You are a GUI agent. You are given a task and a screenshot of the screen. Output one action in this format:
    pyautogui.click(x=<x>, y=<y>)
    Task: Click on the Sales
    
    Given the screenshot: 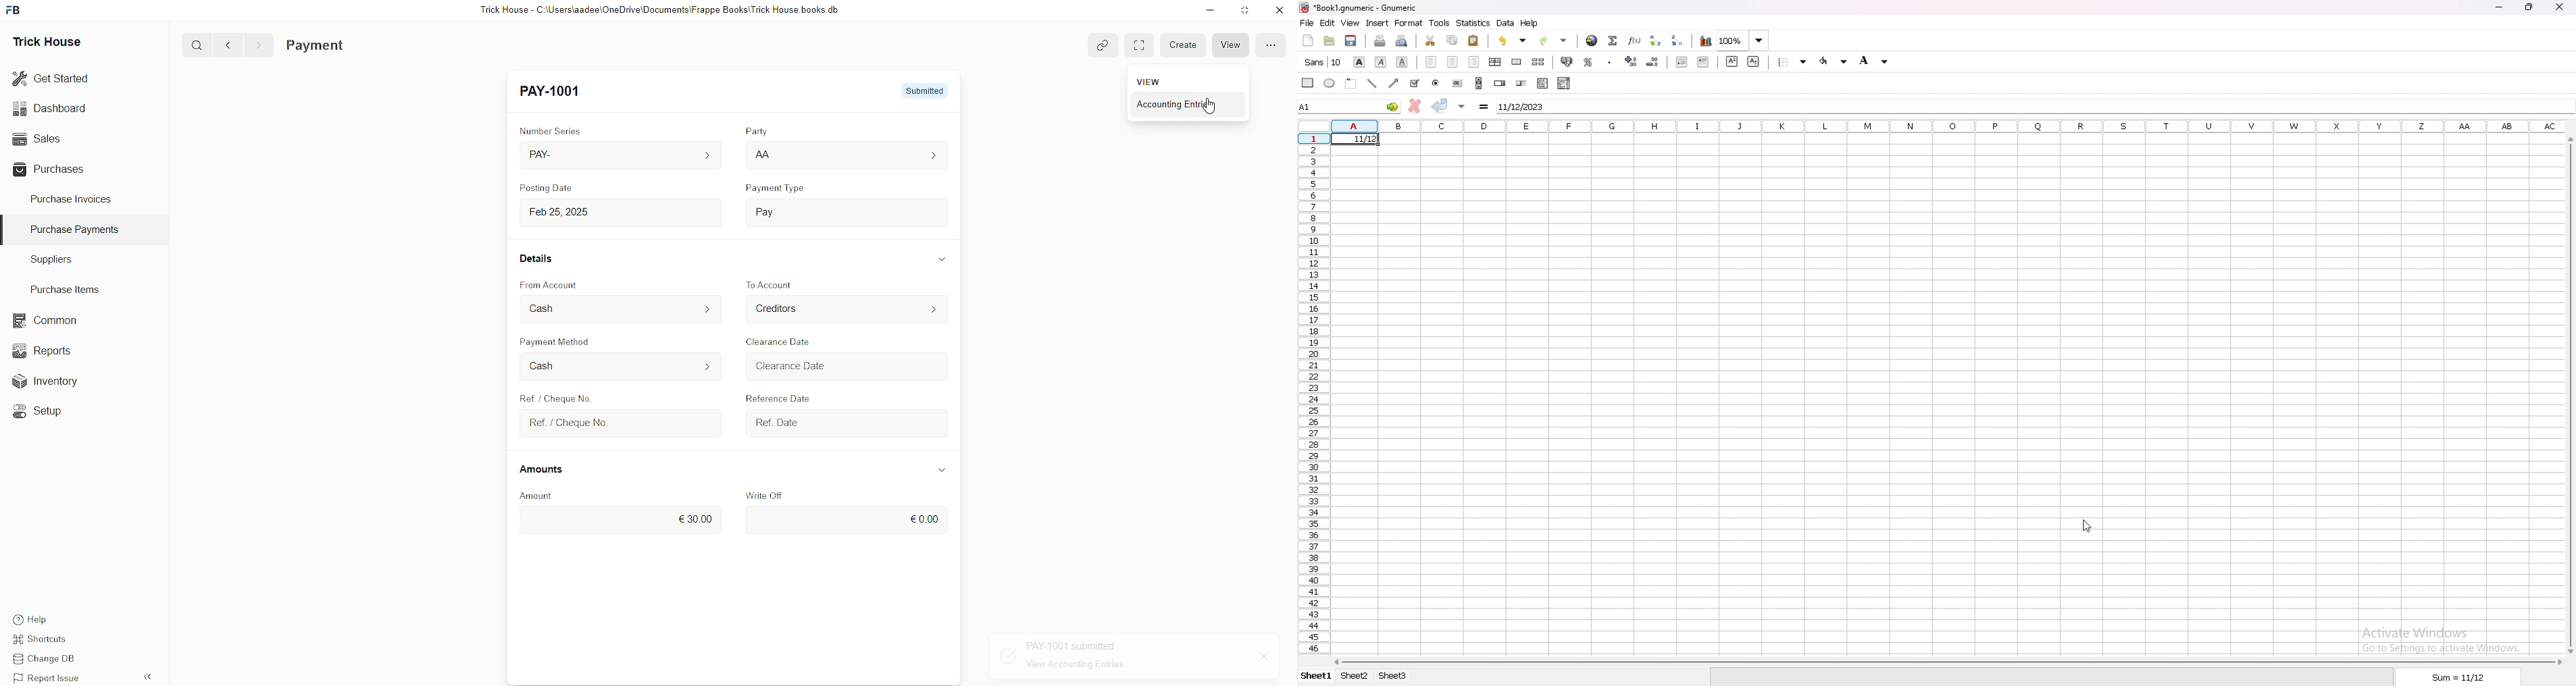 What is the action you would take?
    pyautogui.click(x=35, y=137)
    